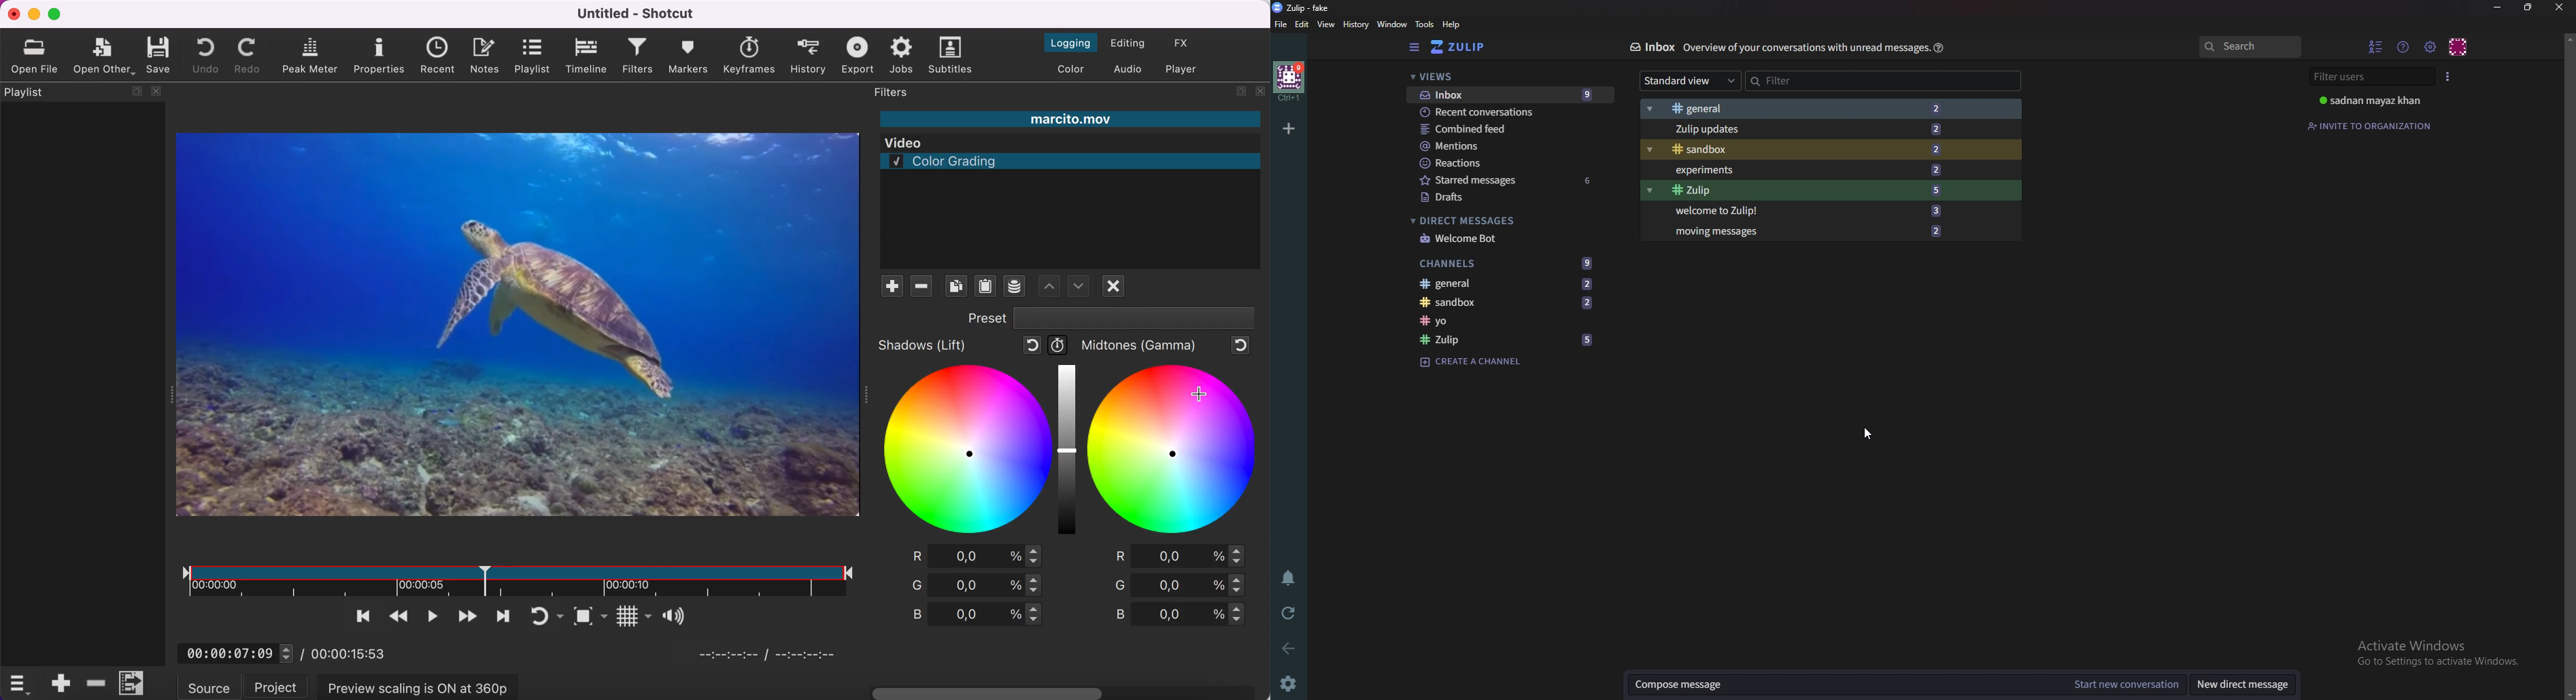 The width and height of the screenshot is (2576, 700). What do you see at coordinates (2499, 8) in the screenshot?
I see `Minimize` at bounding box center [2499, 8].